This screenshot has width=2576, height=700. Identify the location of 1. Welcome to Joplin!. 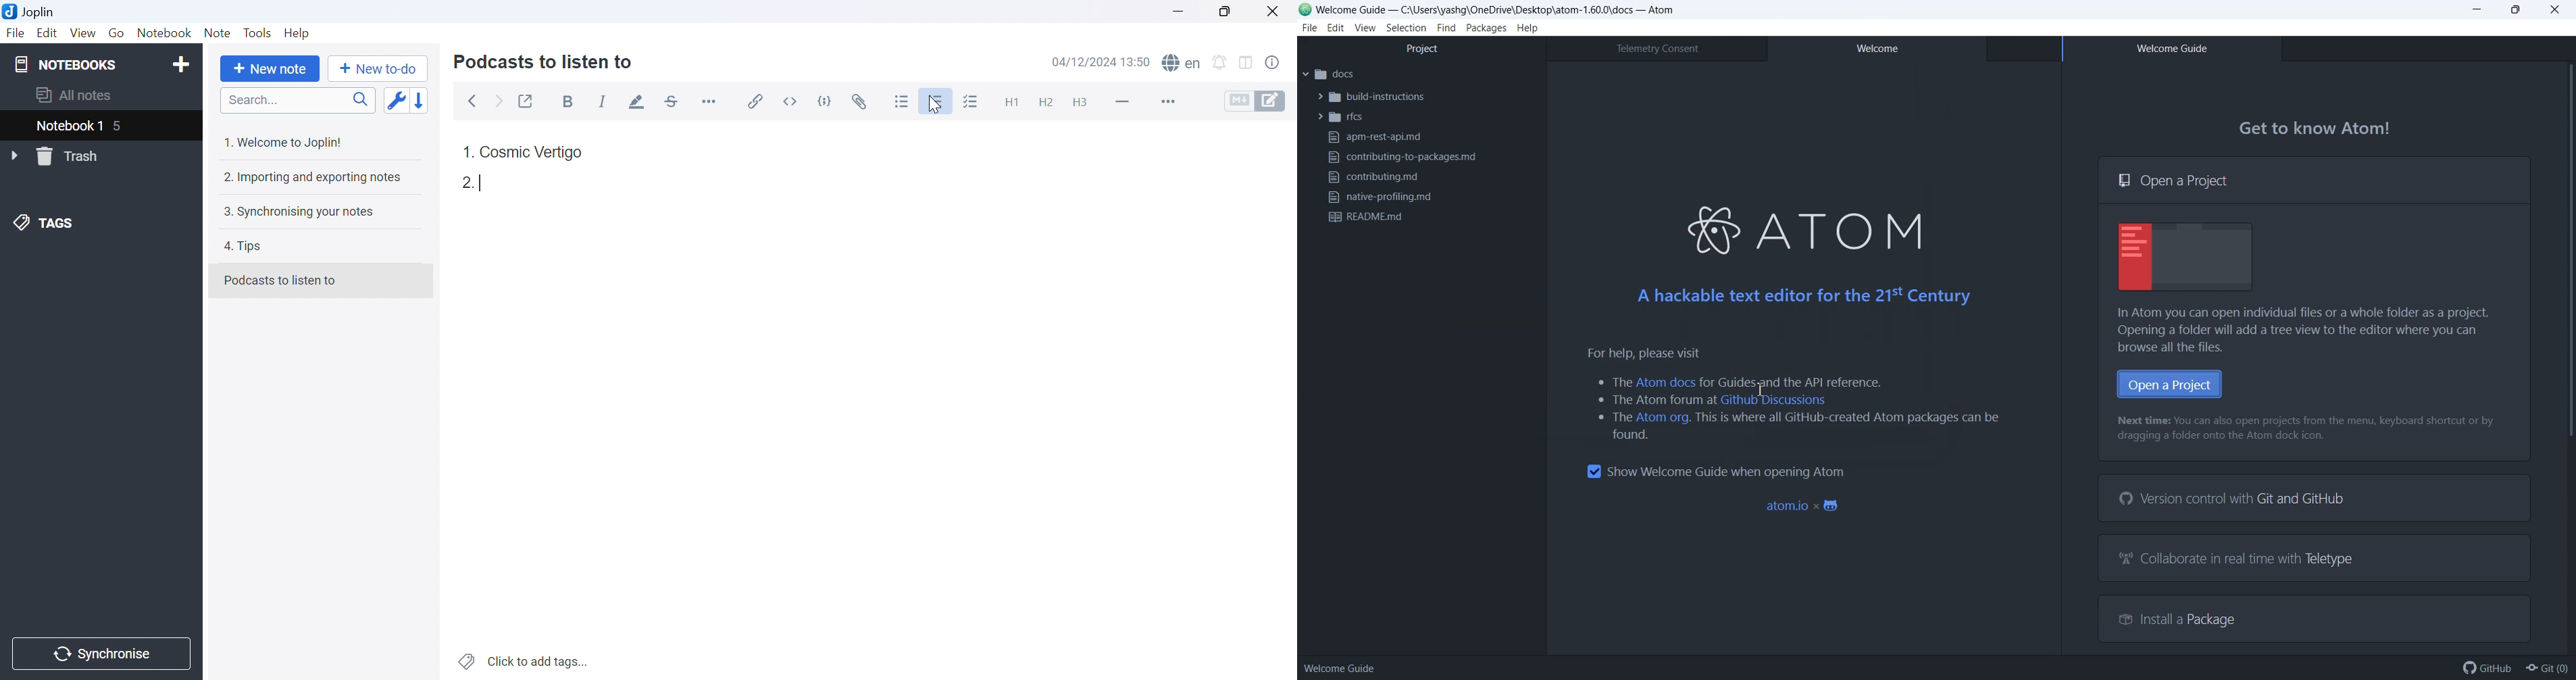
(285, 143).